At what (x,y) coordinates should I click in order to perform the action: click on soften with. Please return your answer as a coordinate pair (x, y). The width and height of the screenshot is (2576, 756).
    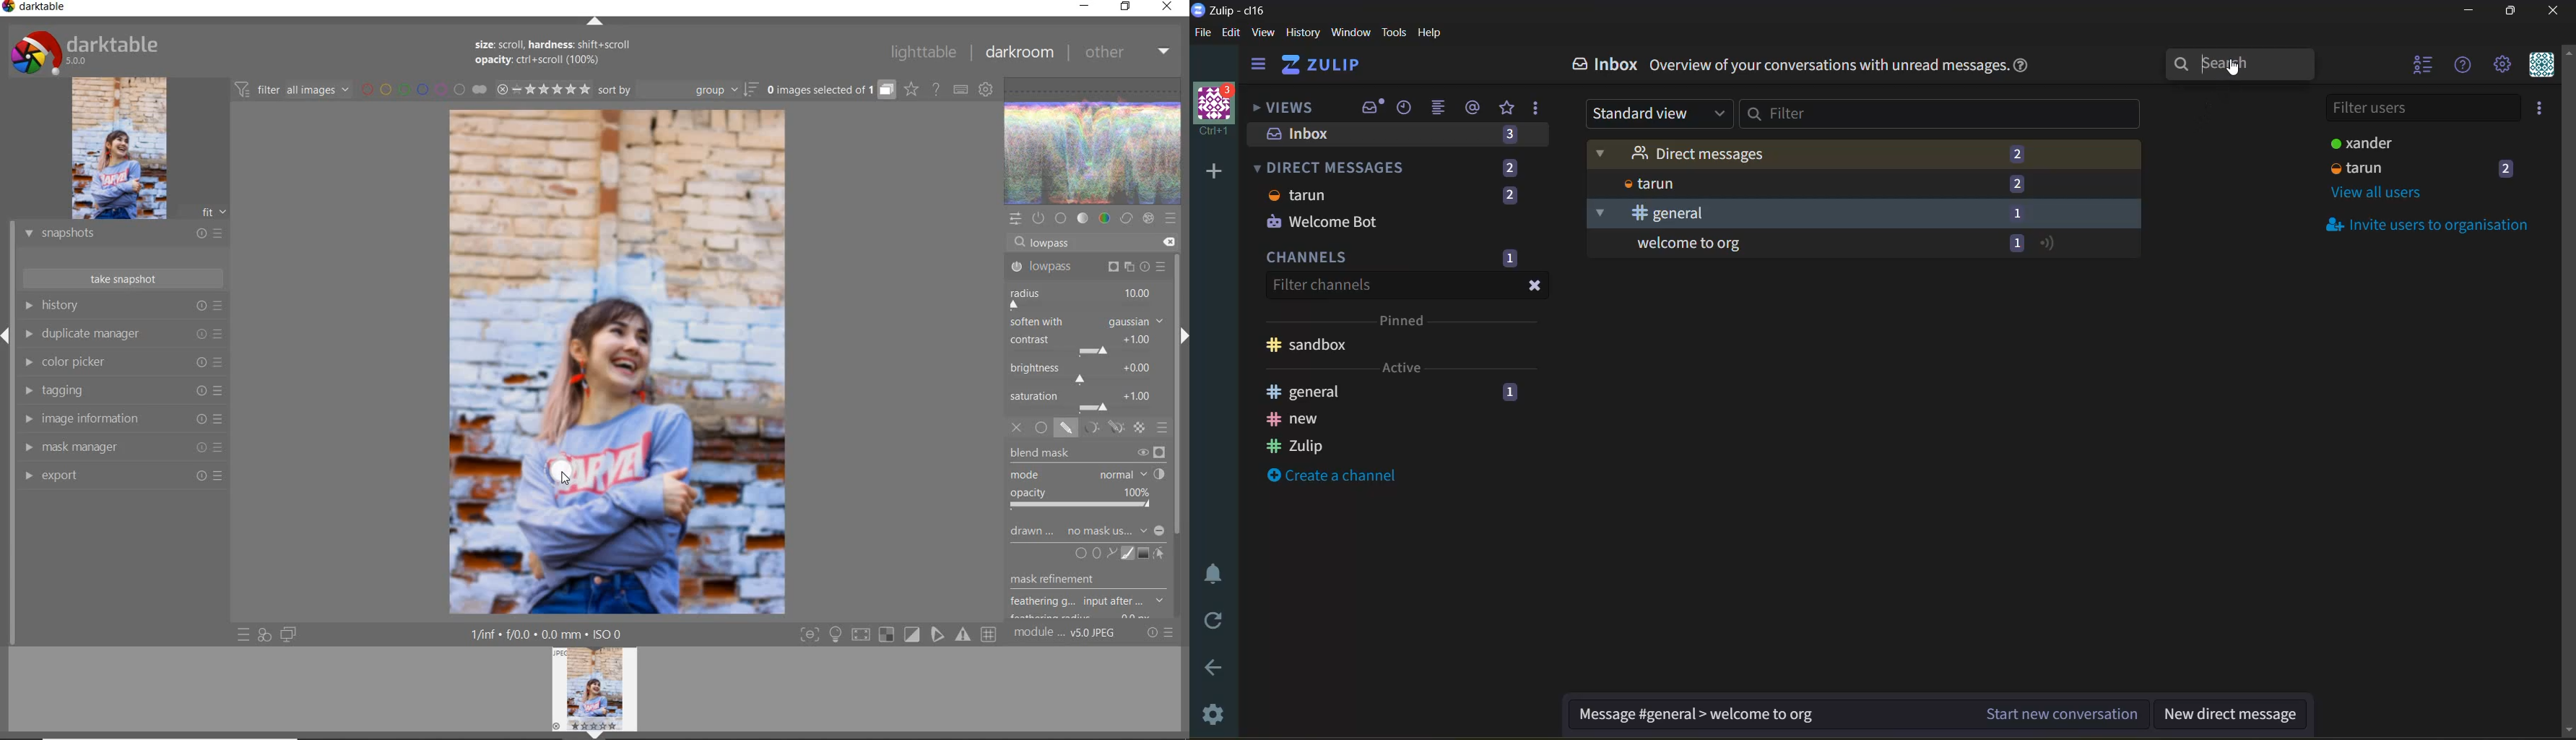
    Looking at the image, I should click on (1087, 321).